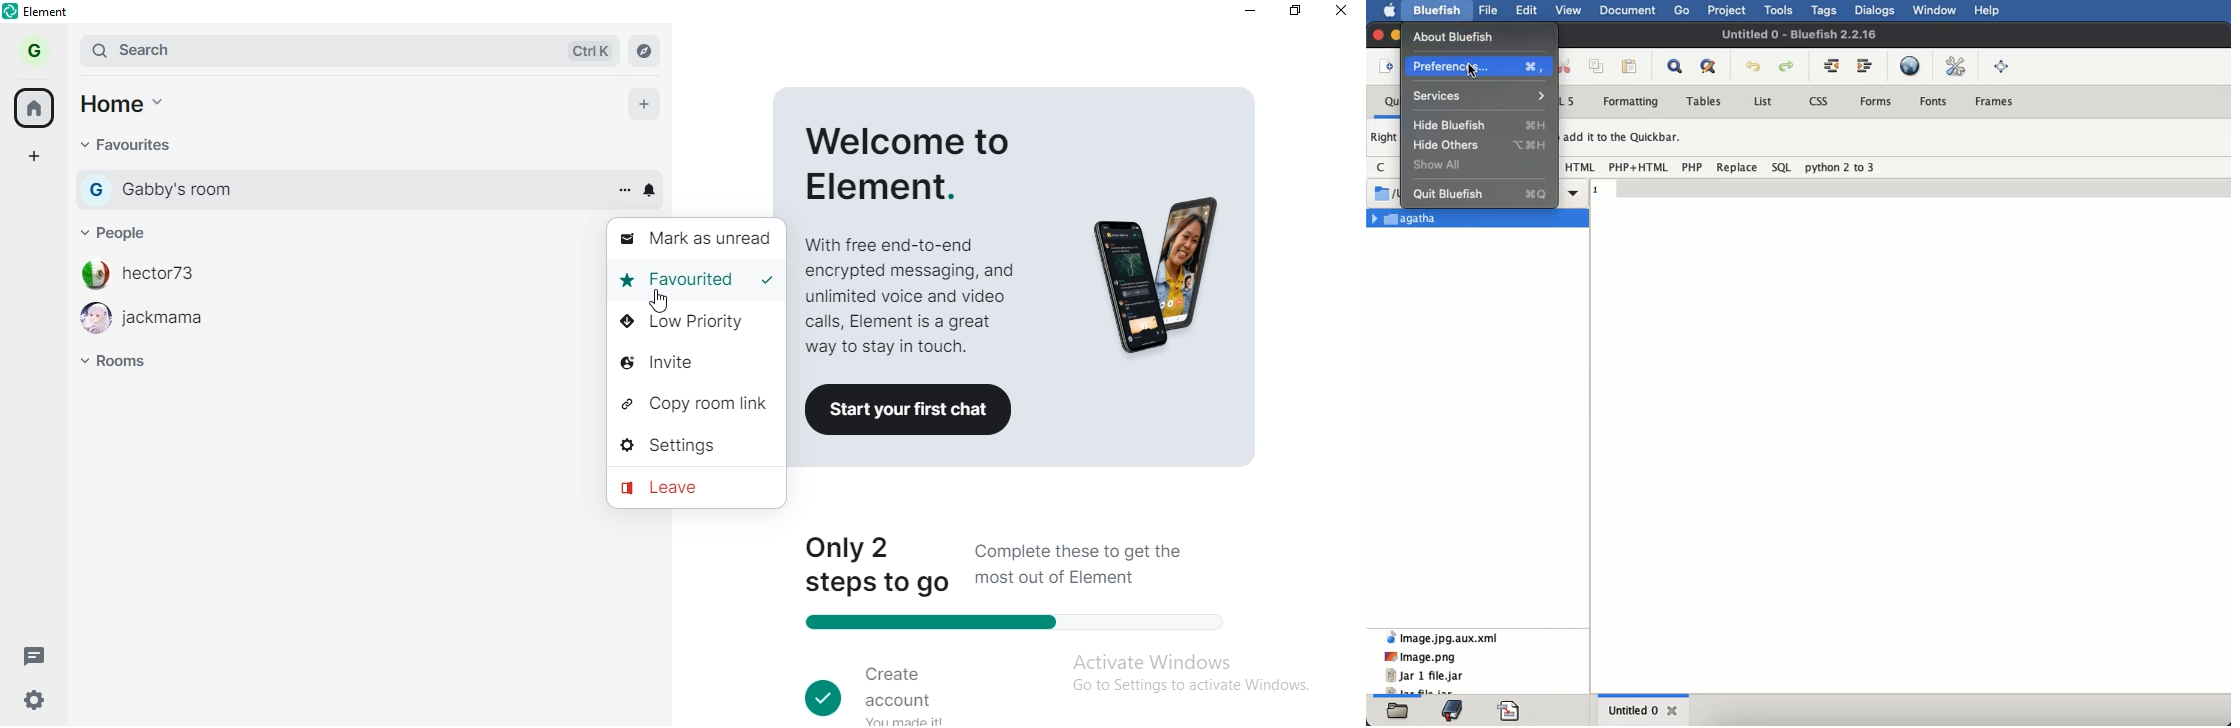  I want to click on cursor, so click(658, 301).